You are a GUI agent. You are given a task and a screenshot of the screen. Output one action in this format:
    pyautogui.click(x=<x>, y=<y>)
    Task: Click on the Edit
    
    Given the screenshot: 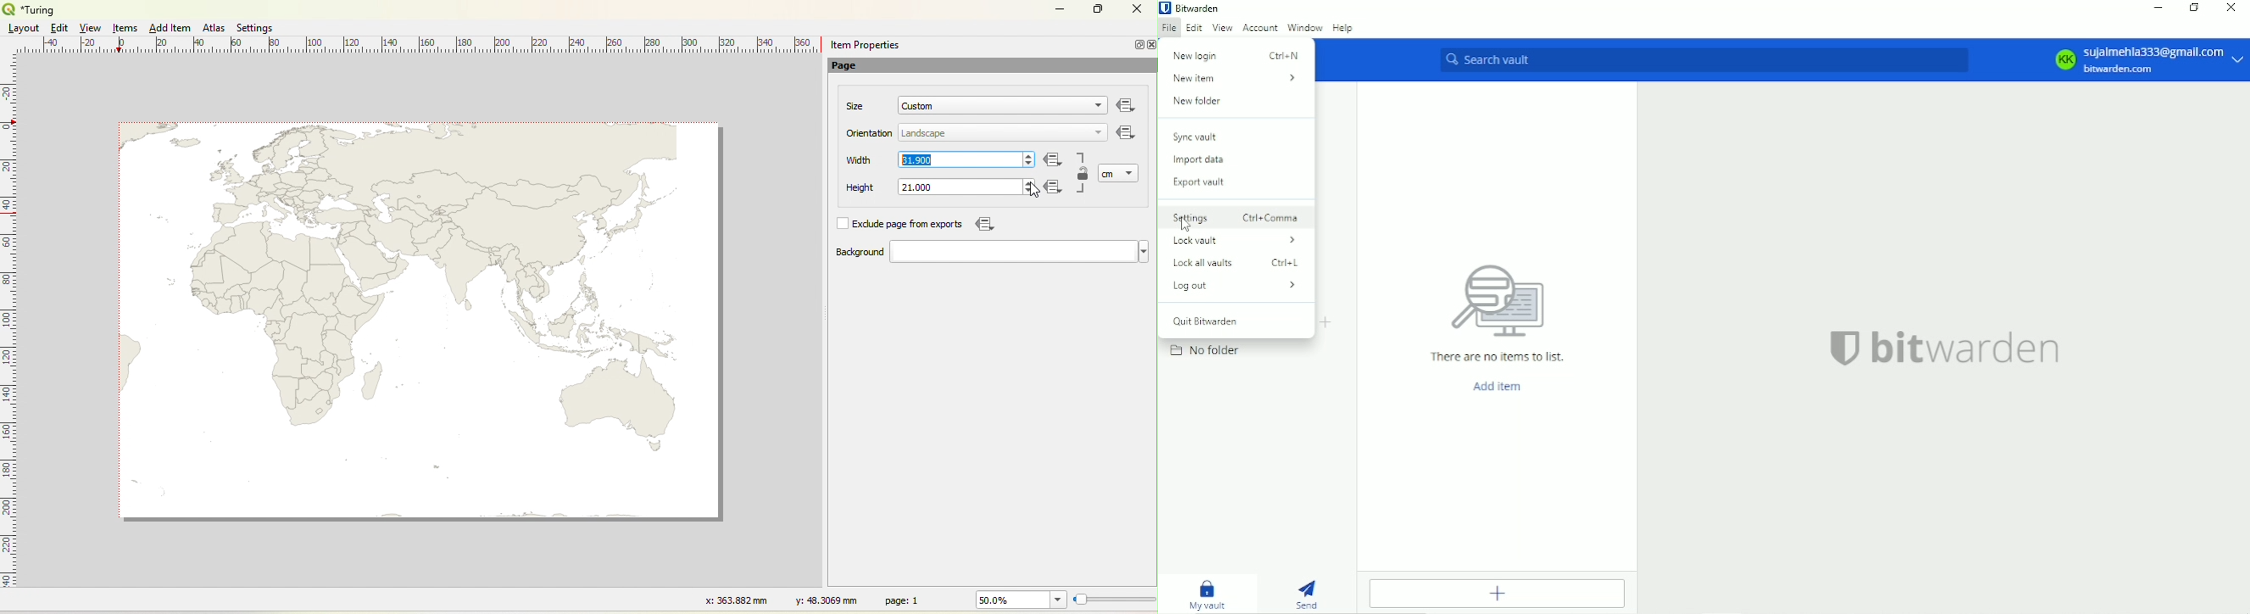 What is the action you would take?
    pyautogui.click(x=58, y=28)
    